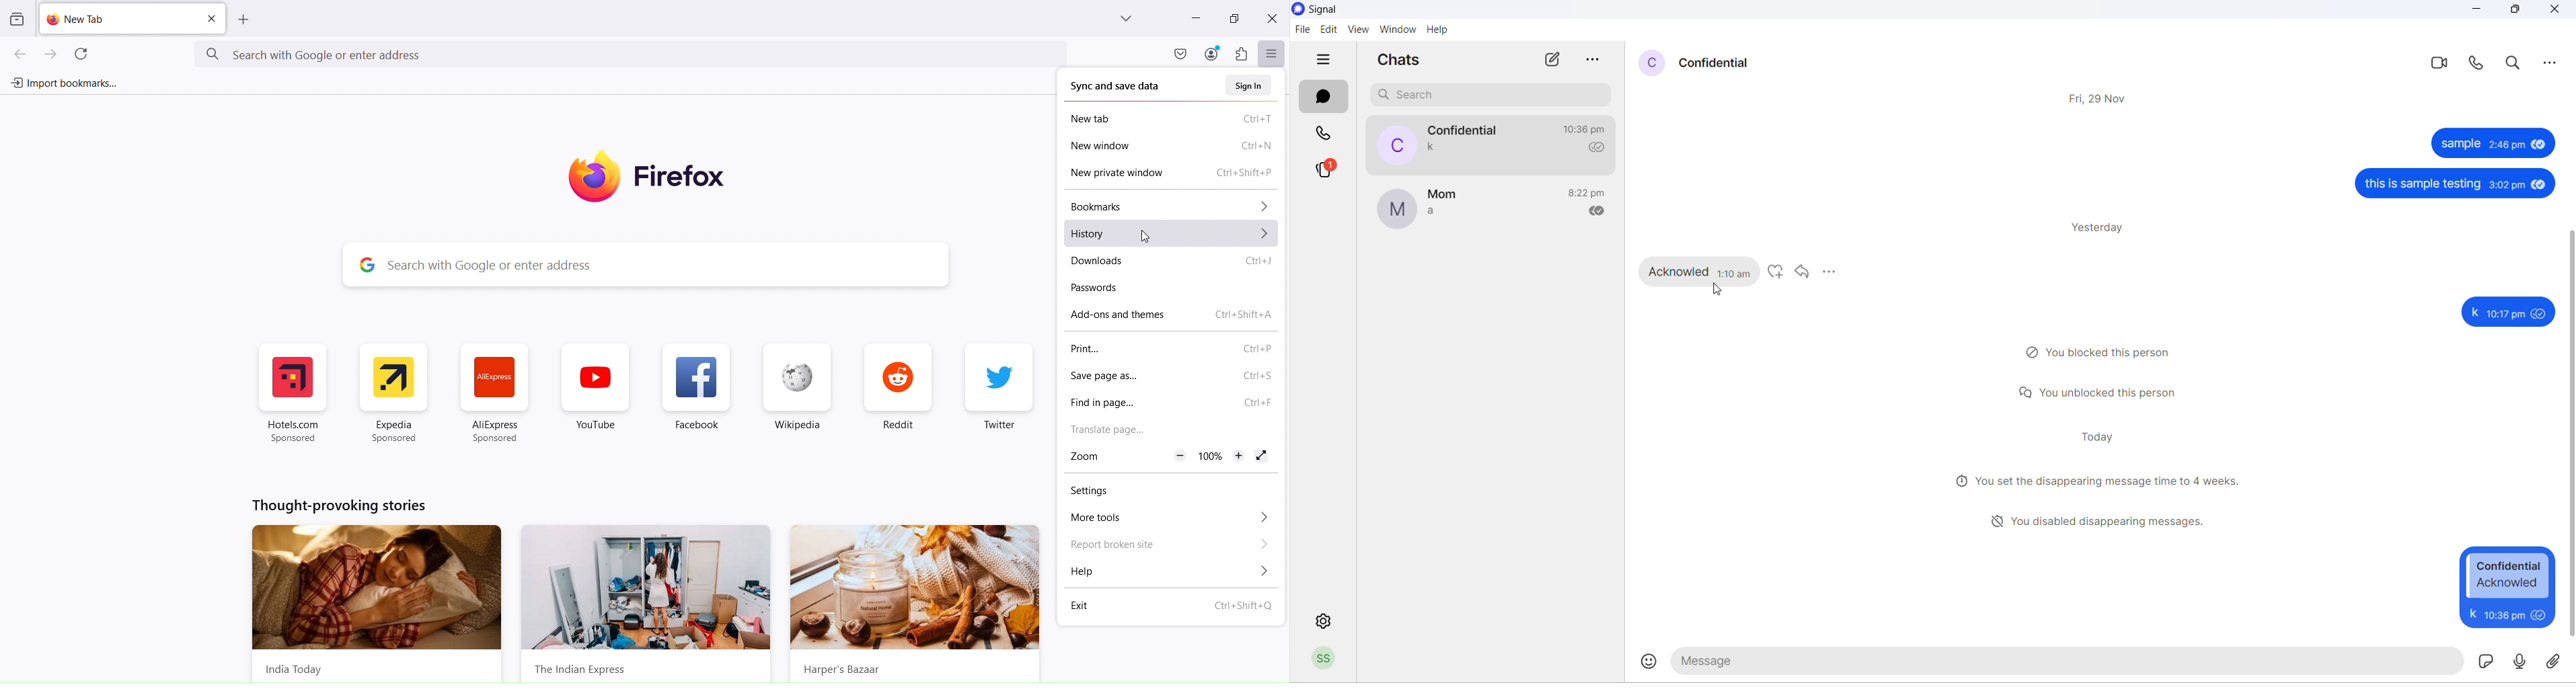  I want to click on search in chat, so click(2515, 64).